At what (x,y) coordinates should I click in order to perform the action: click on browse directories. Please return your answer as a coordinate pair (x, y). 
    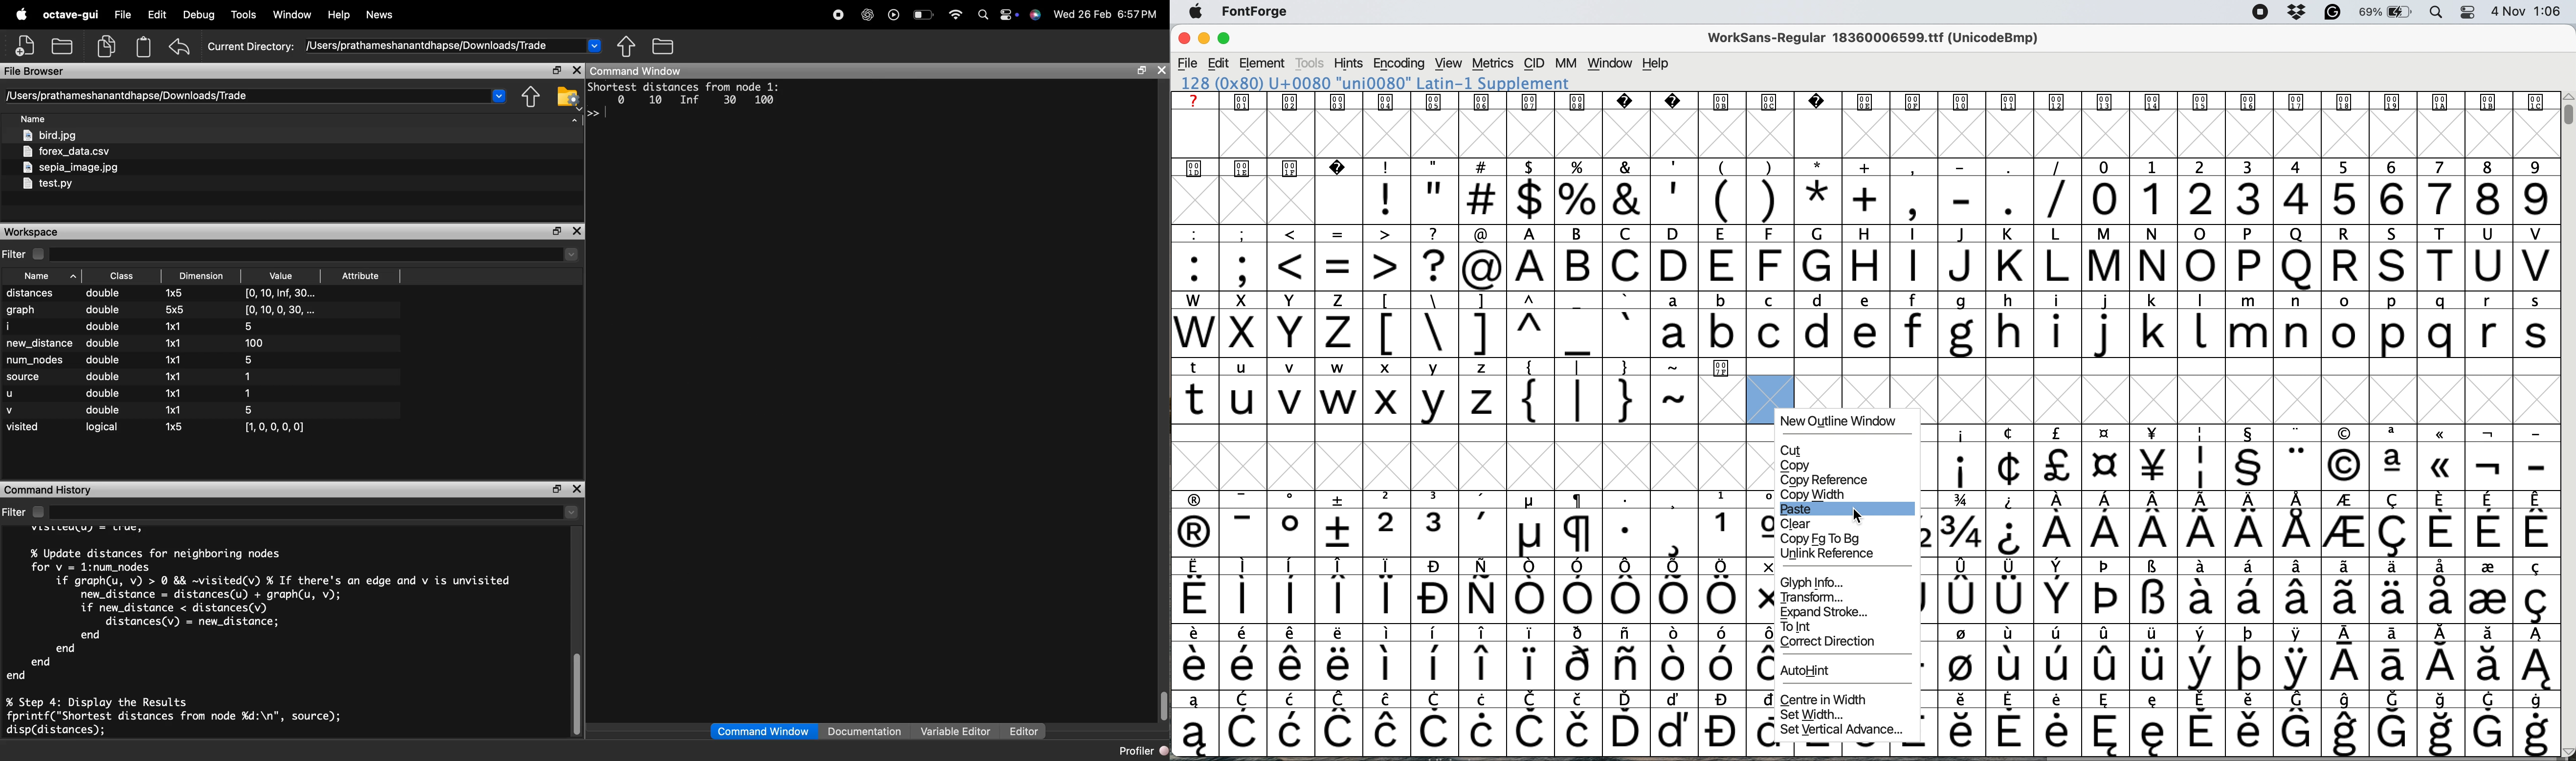
    Looking at the image, I should click on (663, 46).